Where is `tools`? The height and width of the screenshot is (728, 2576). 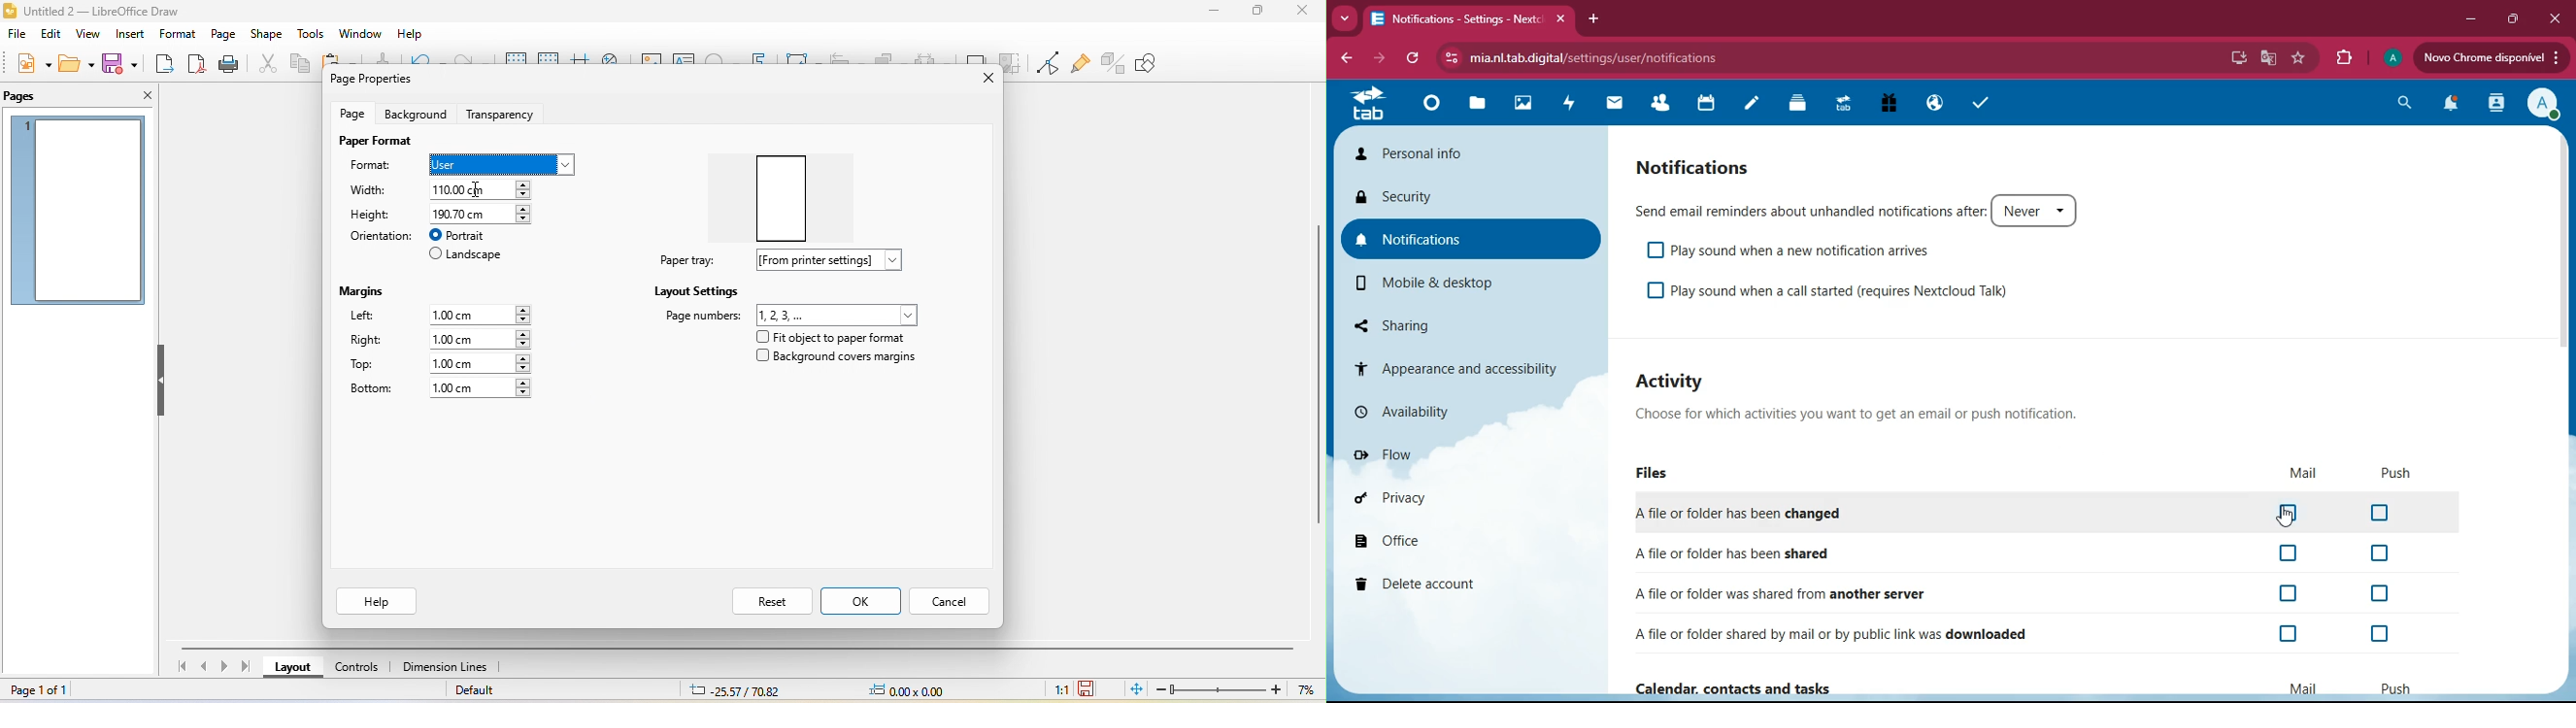
tools is located at coordinates (312, 35).